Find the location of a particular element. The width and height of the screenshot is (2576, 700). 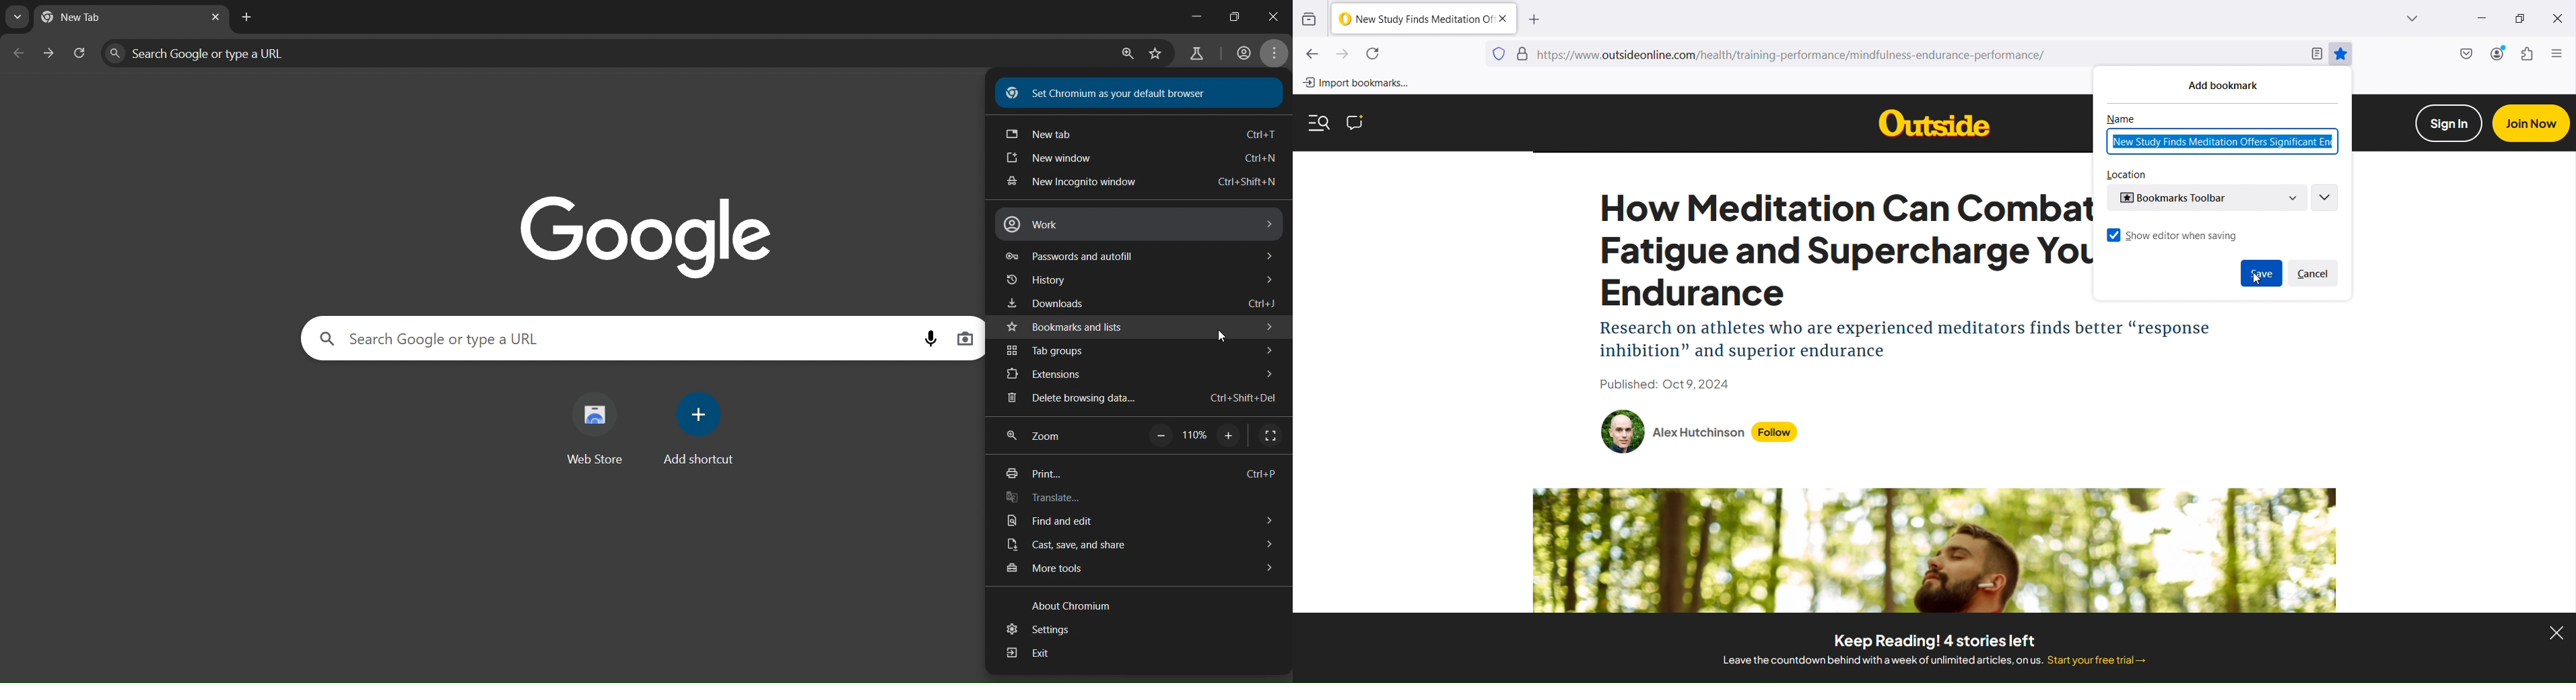

downloads is located at coordinates (1142, 302).